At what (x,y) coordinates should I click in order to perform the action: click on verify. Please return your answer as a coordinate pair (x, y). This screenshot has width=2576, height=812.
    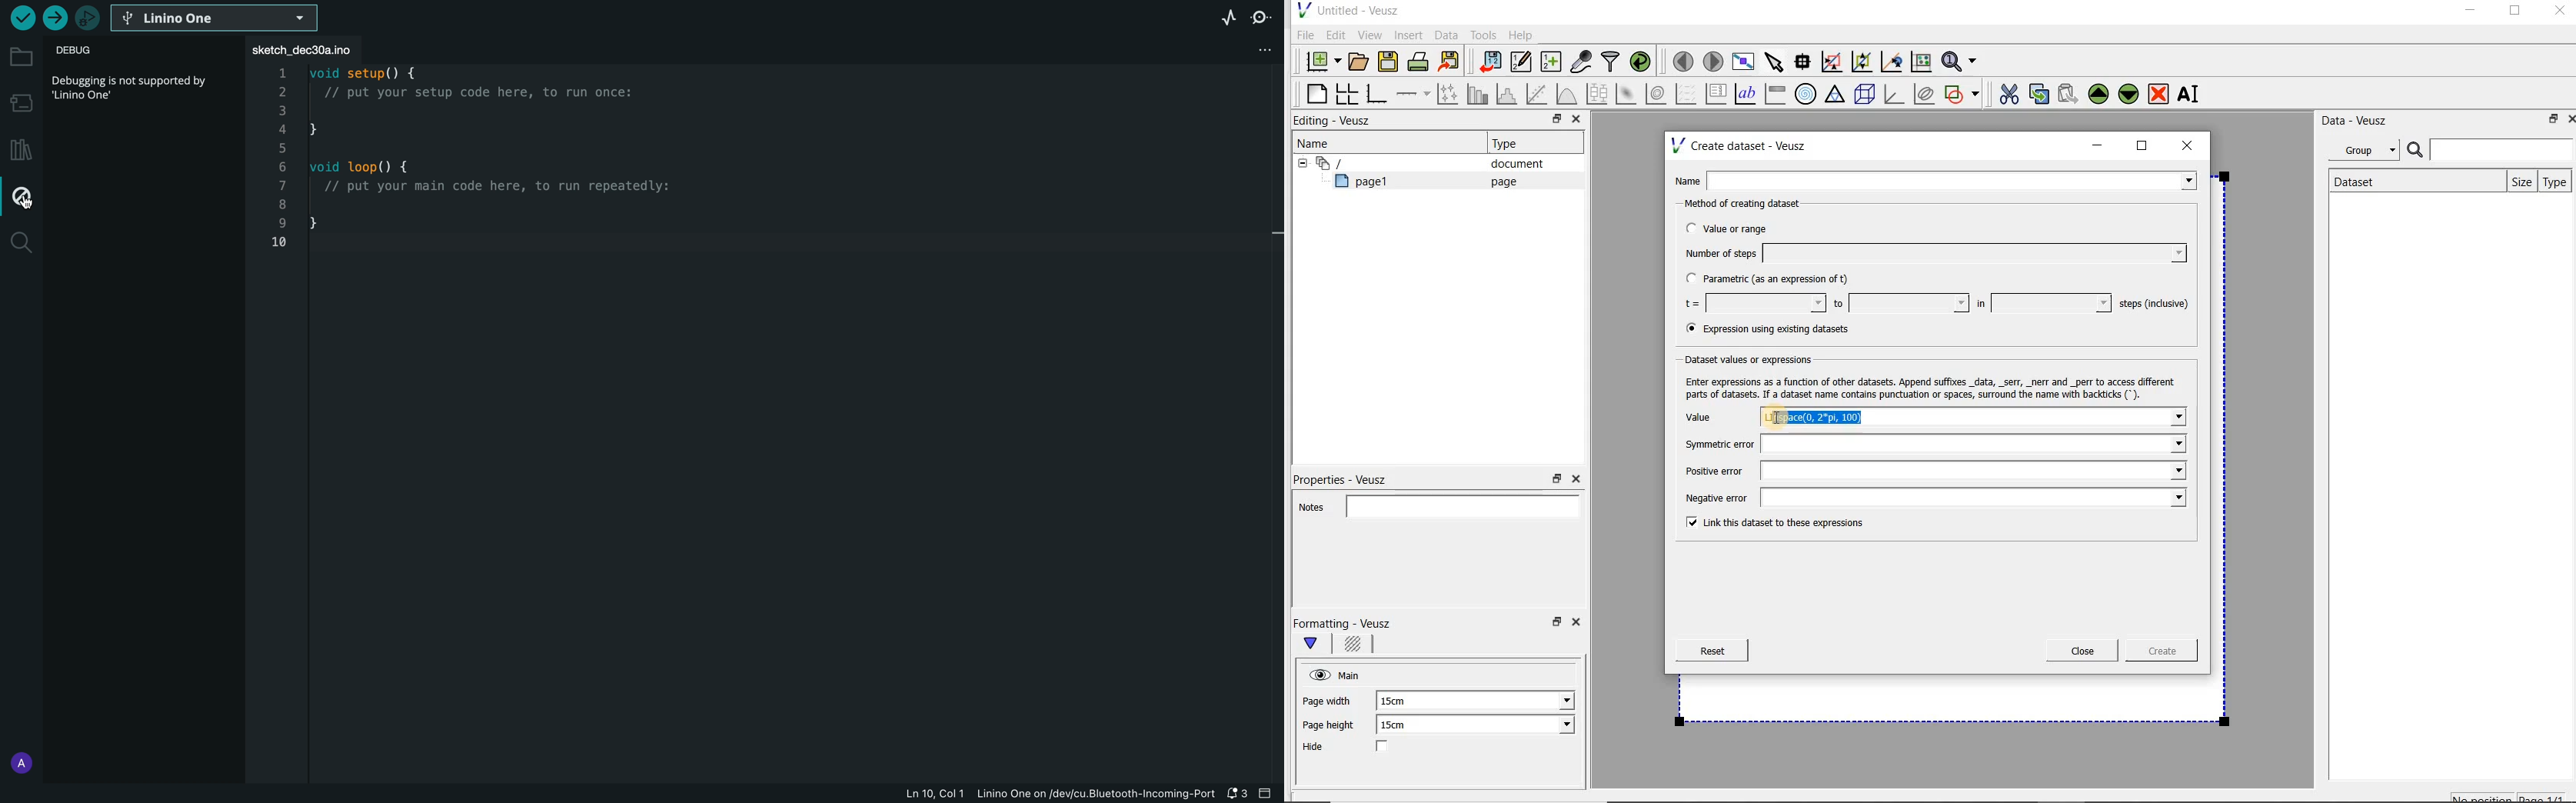
    Looking at the image, I should click on (20, 17).